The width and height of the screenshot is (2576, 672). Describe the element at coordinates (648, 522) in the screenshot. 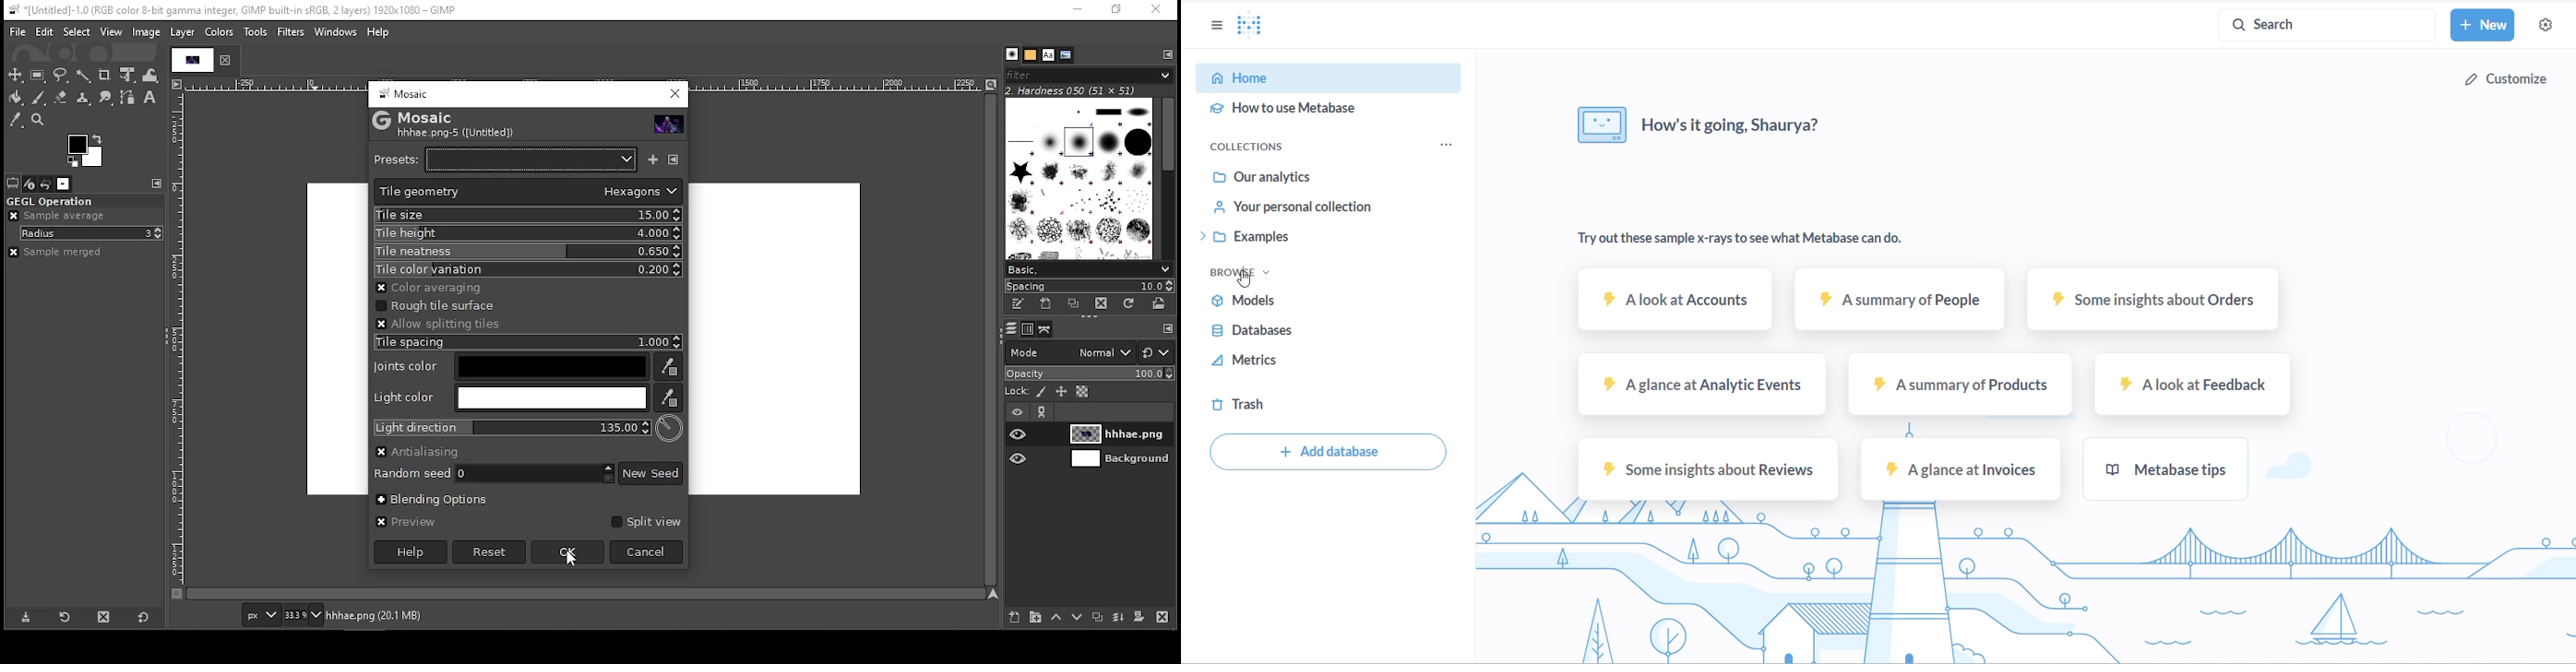

I see `split view` at that location.